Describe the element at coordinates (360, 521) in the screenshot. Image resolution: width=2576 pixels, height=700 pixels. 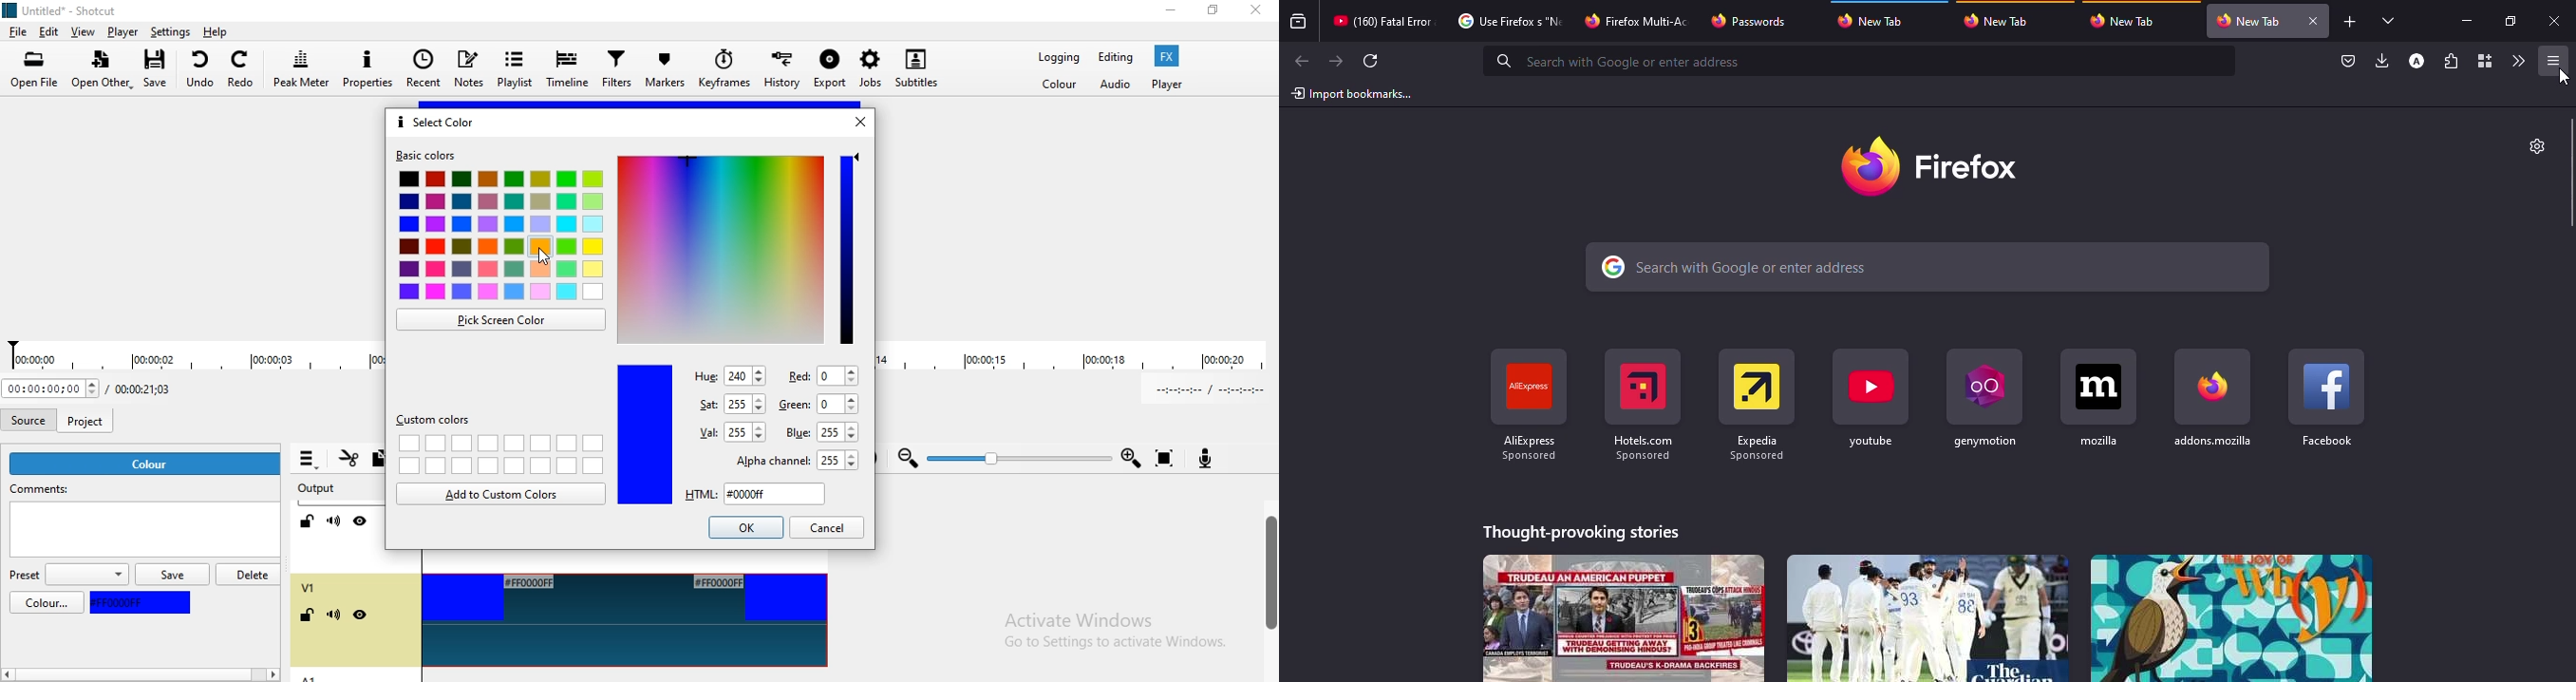
I see `Hide` at that location.